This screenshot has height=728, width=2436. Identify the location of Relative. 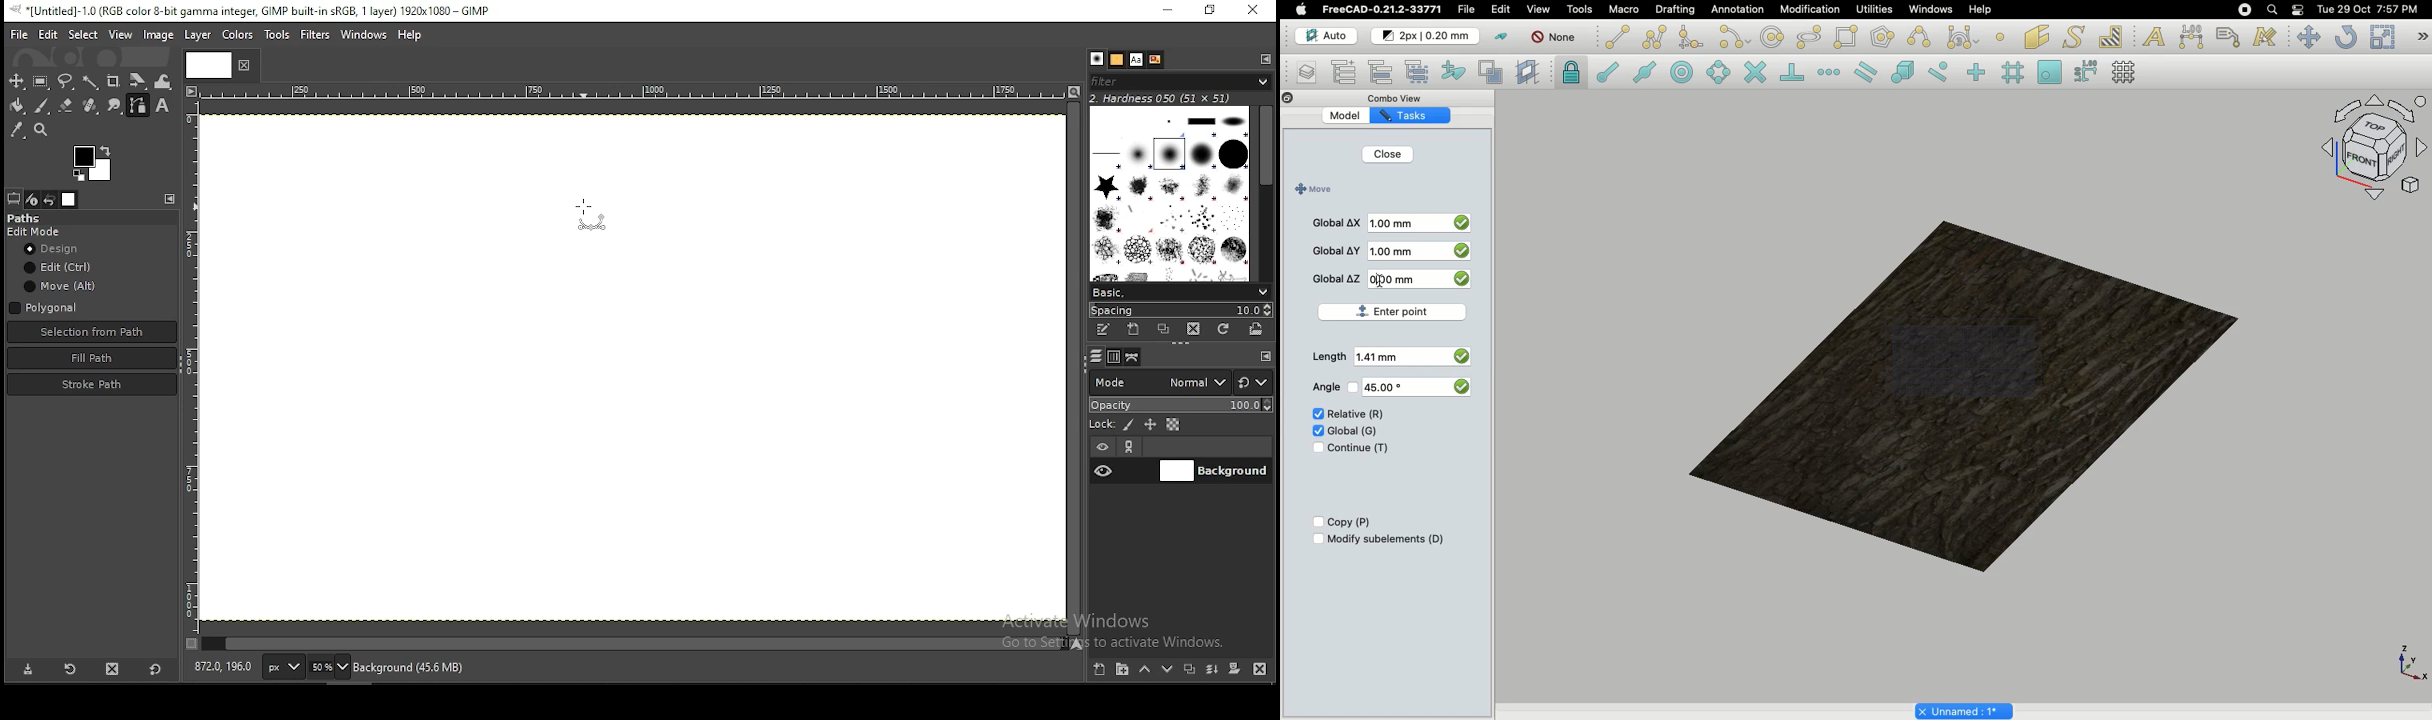
(1356, 414).